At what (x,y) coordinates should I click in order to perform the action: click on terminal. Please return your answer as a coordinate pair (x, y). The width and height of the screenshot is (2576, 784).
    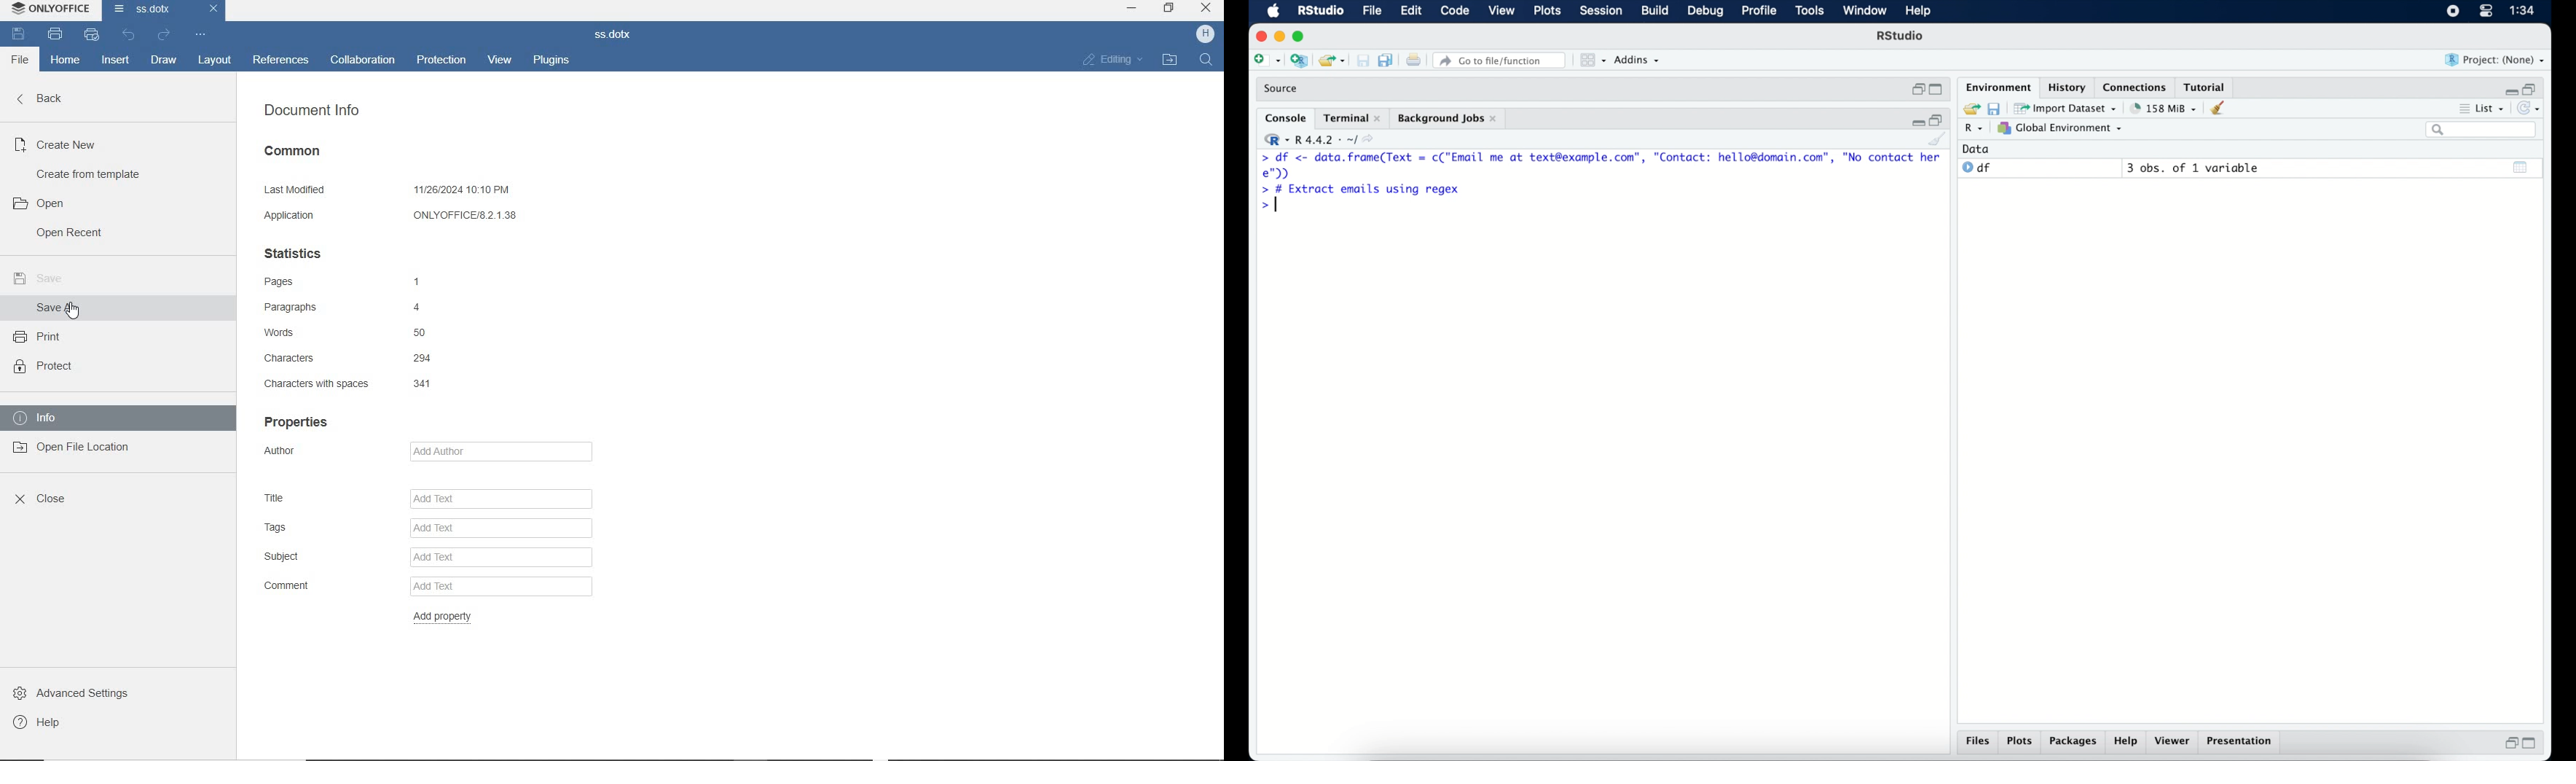
    Looking at the image, I should click on (1351, 118).